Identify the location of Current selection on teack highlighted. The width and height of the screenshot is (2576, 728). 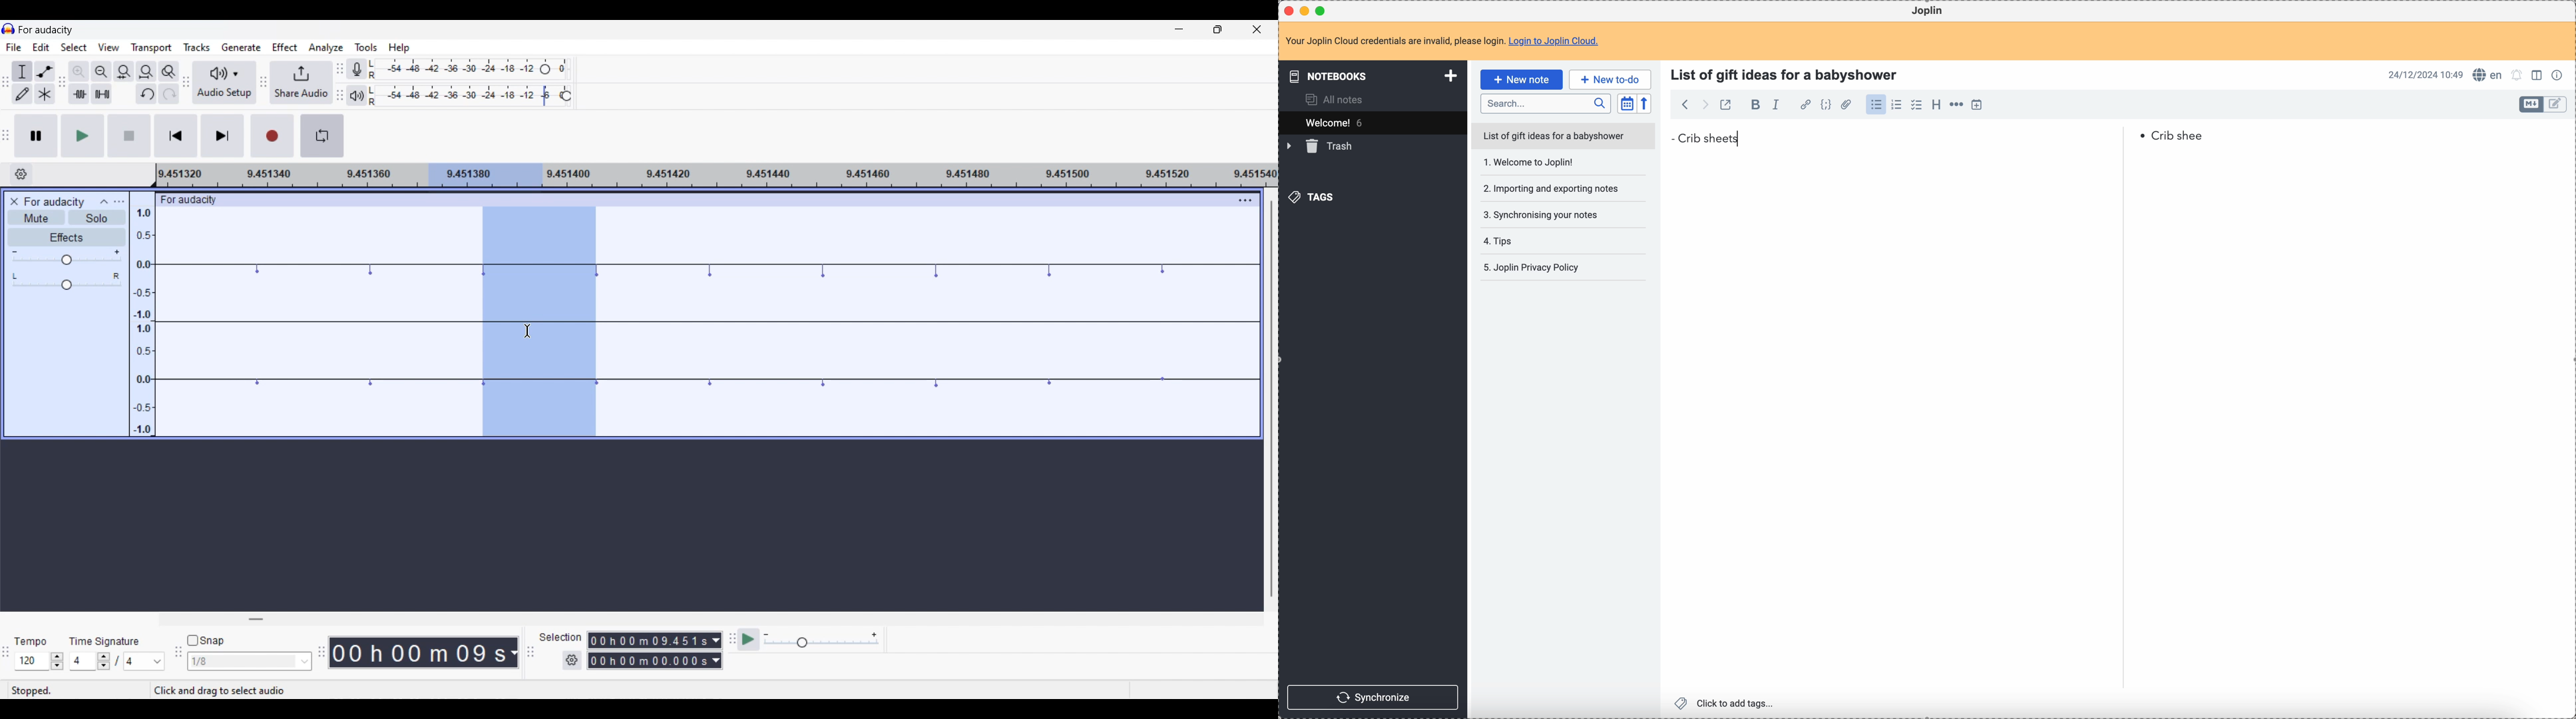
(540, 322).